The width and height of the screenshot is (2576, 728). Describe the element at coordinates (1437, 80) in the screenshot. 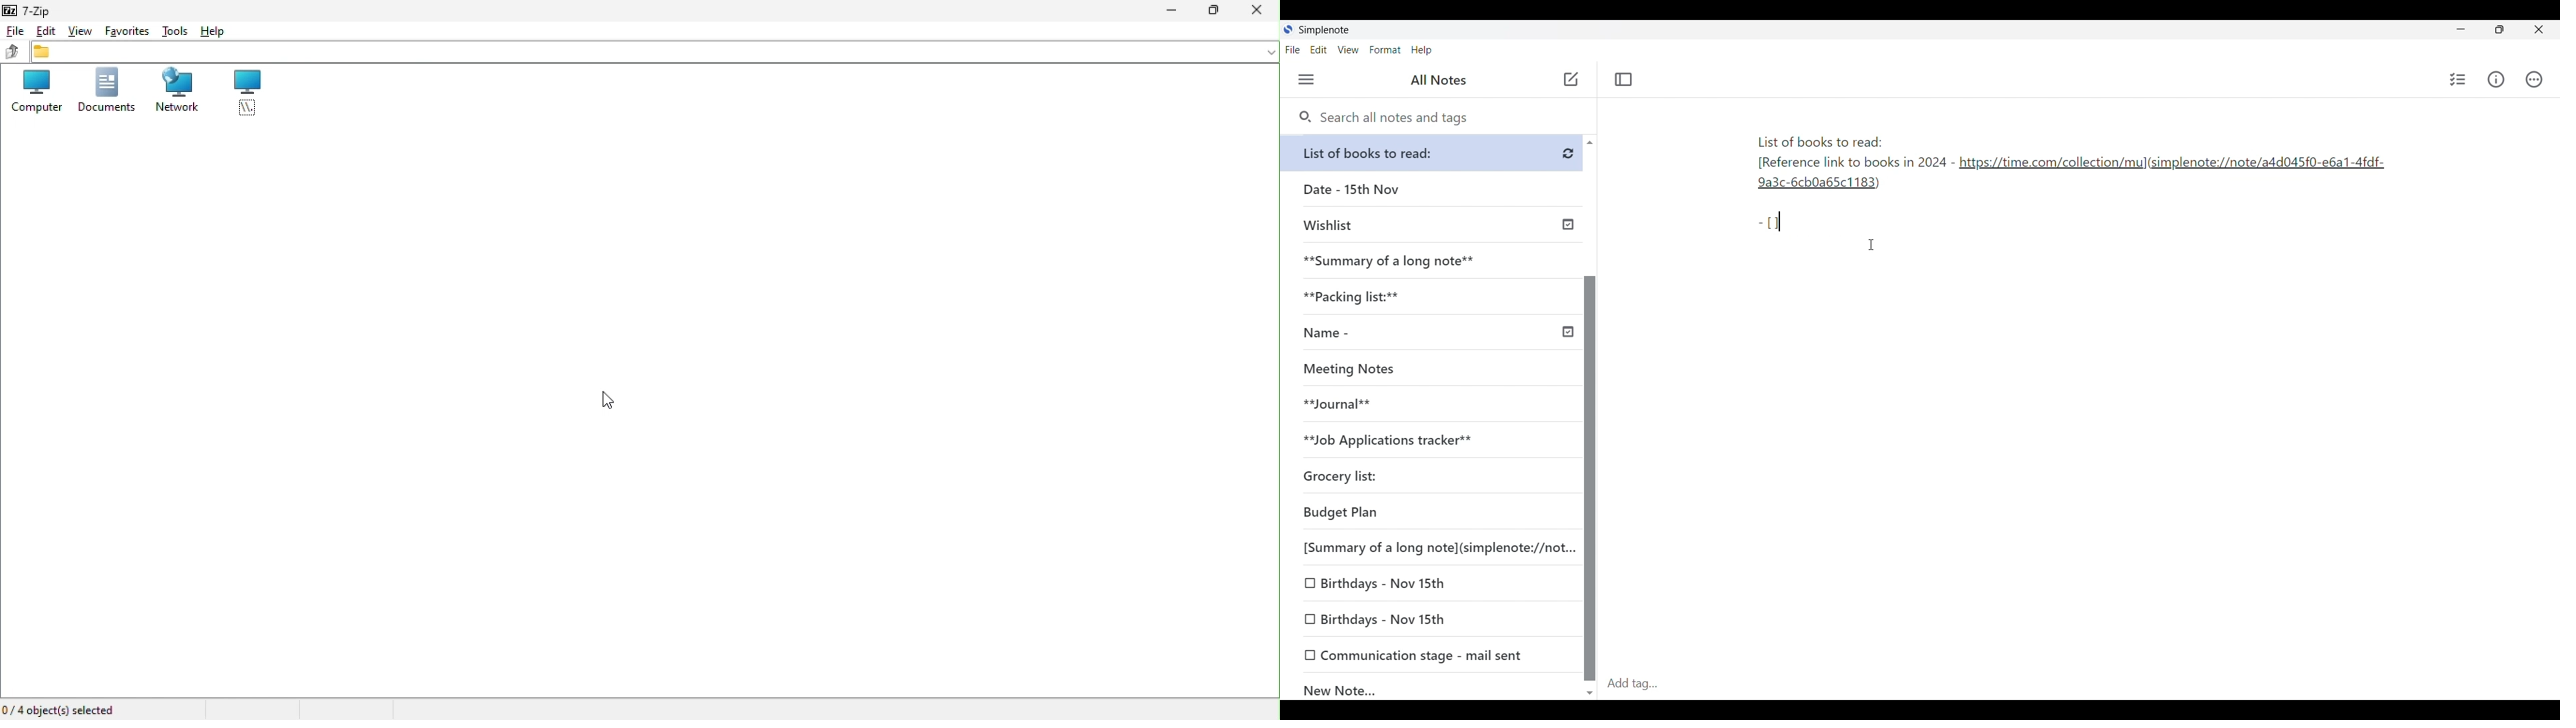

I see `All Notes` at that location.